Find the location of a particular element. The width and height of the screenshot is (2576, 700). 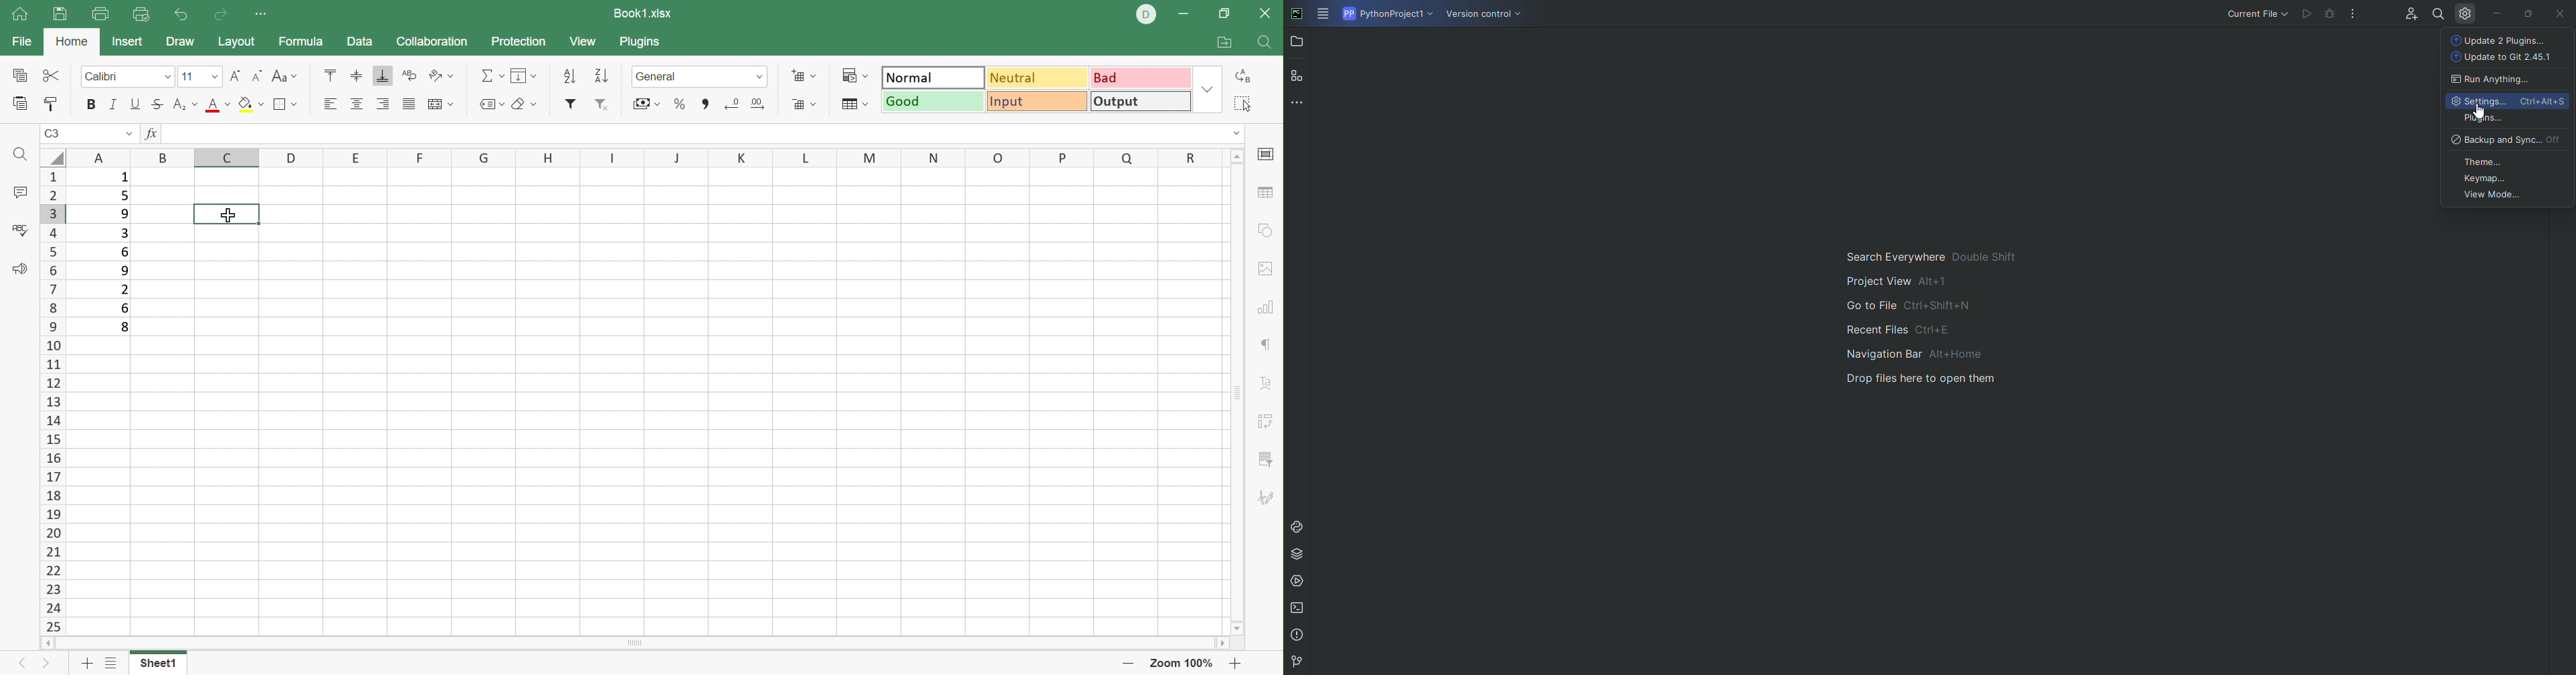

File is located at coordinates (22, 41).